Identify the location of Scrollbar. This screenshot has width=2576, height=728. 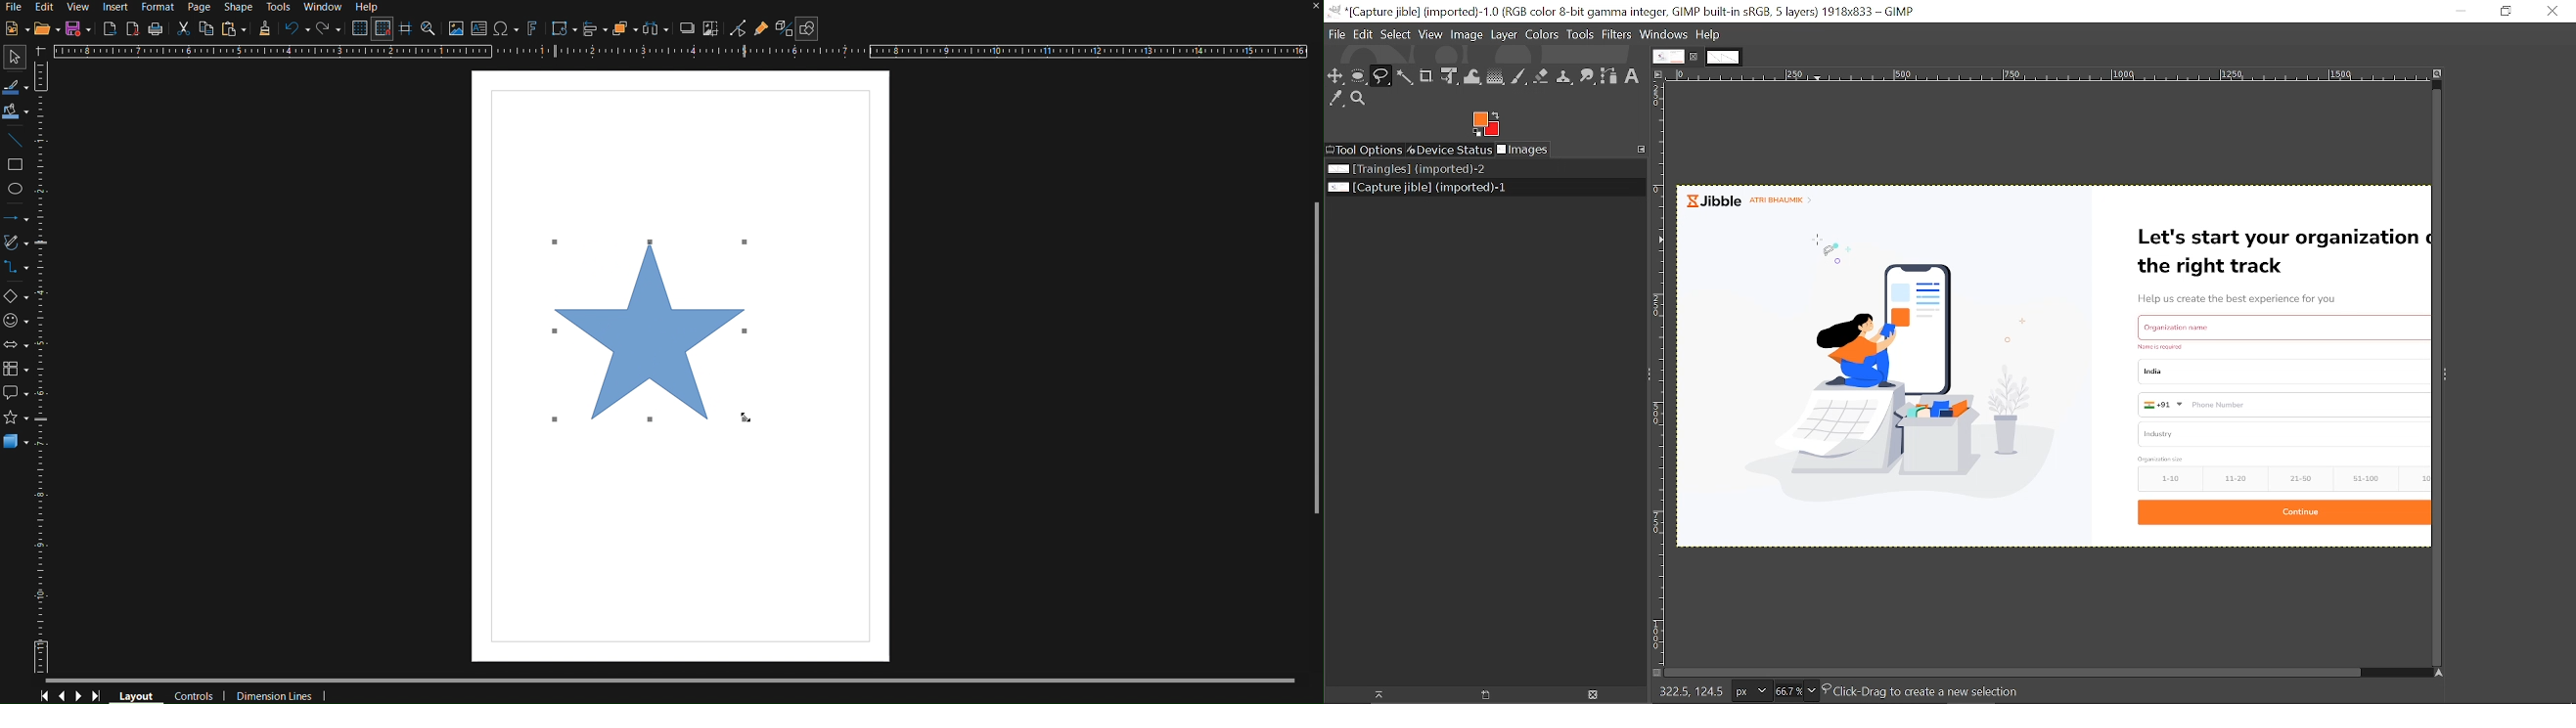
(1309, 350).